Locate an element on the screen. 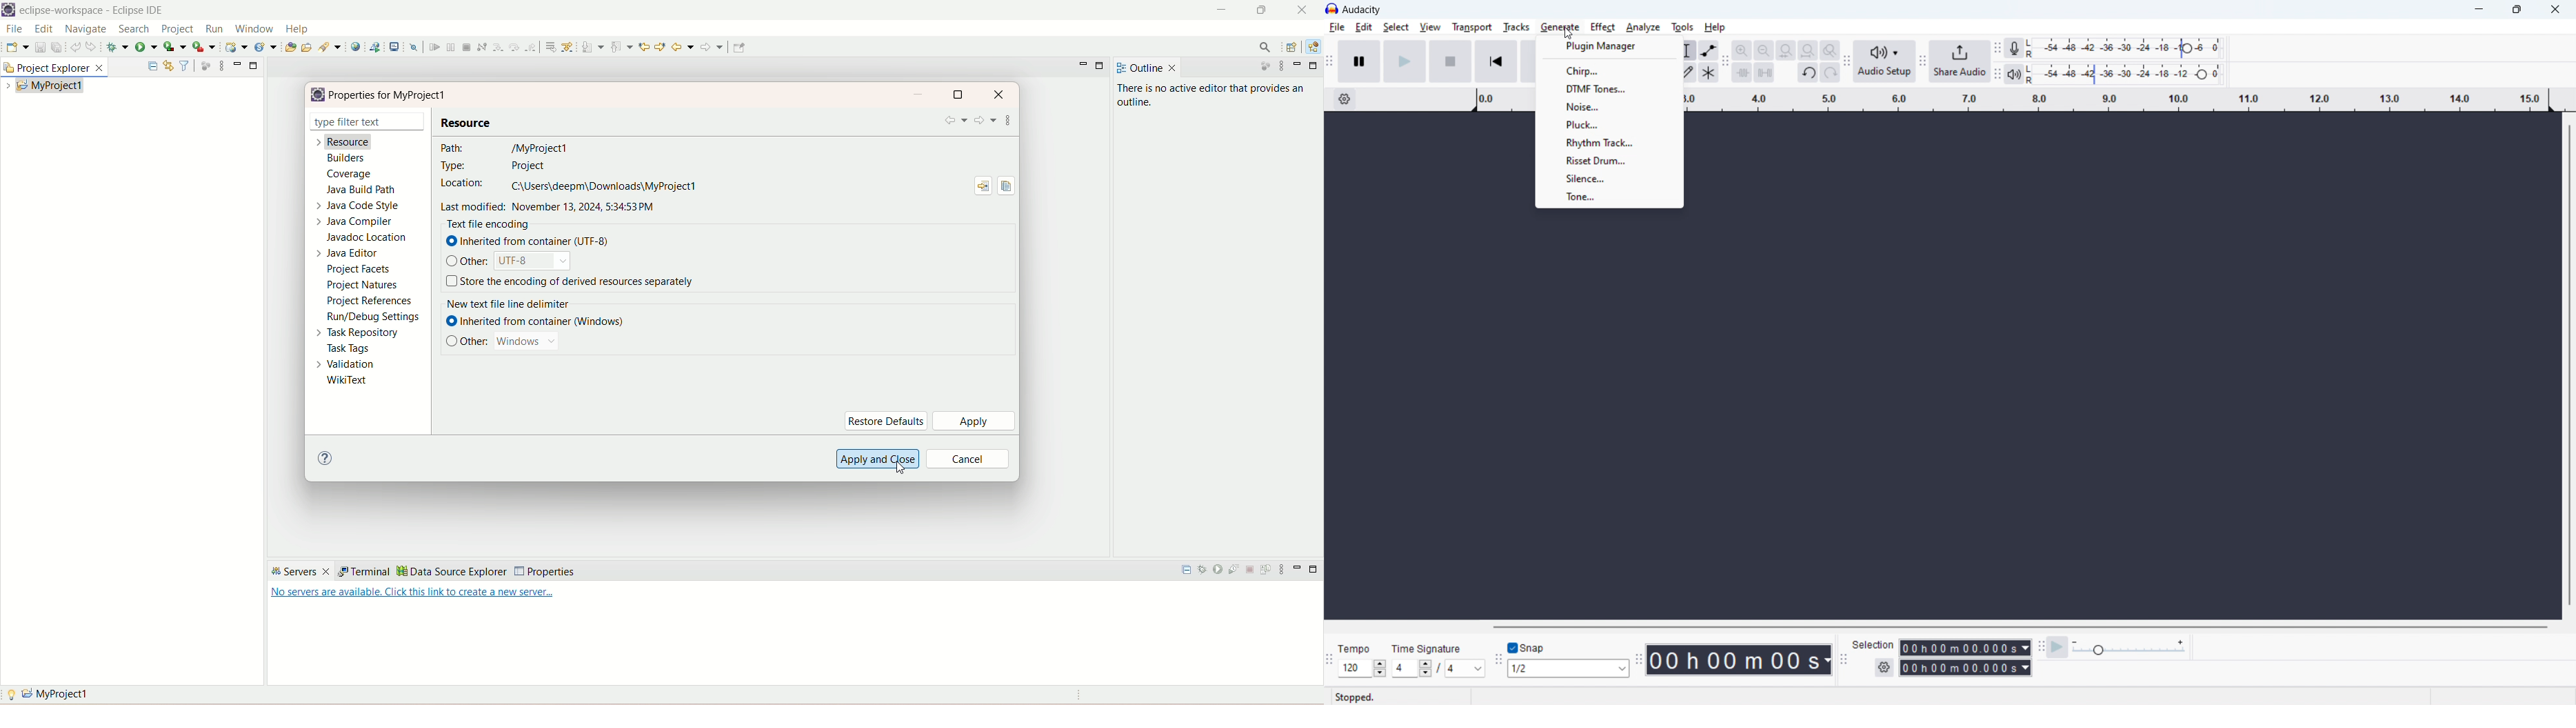  play at speed is located at coordinates (2059, 648).